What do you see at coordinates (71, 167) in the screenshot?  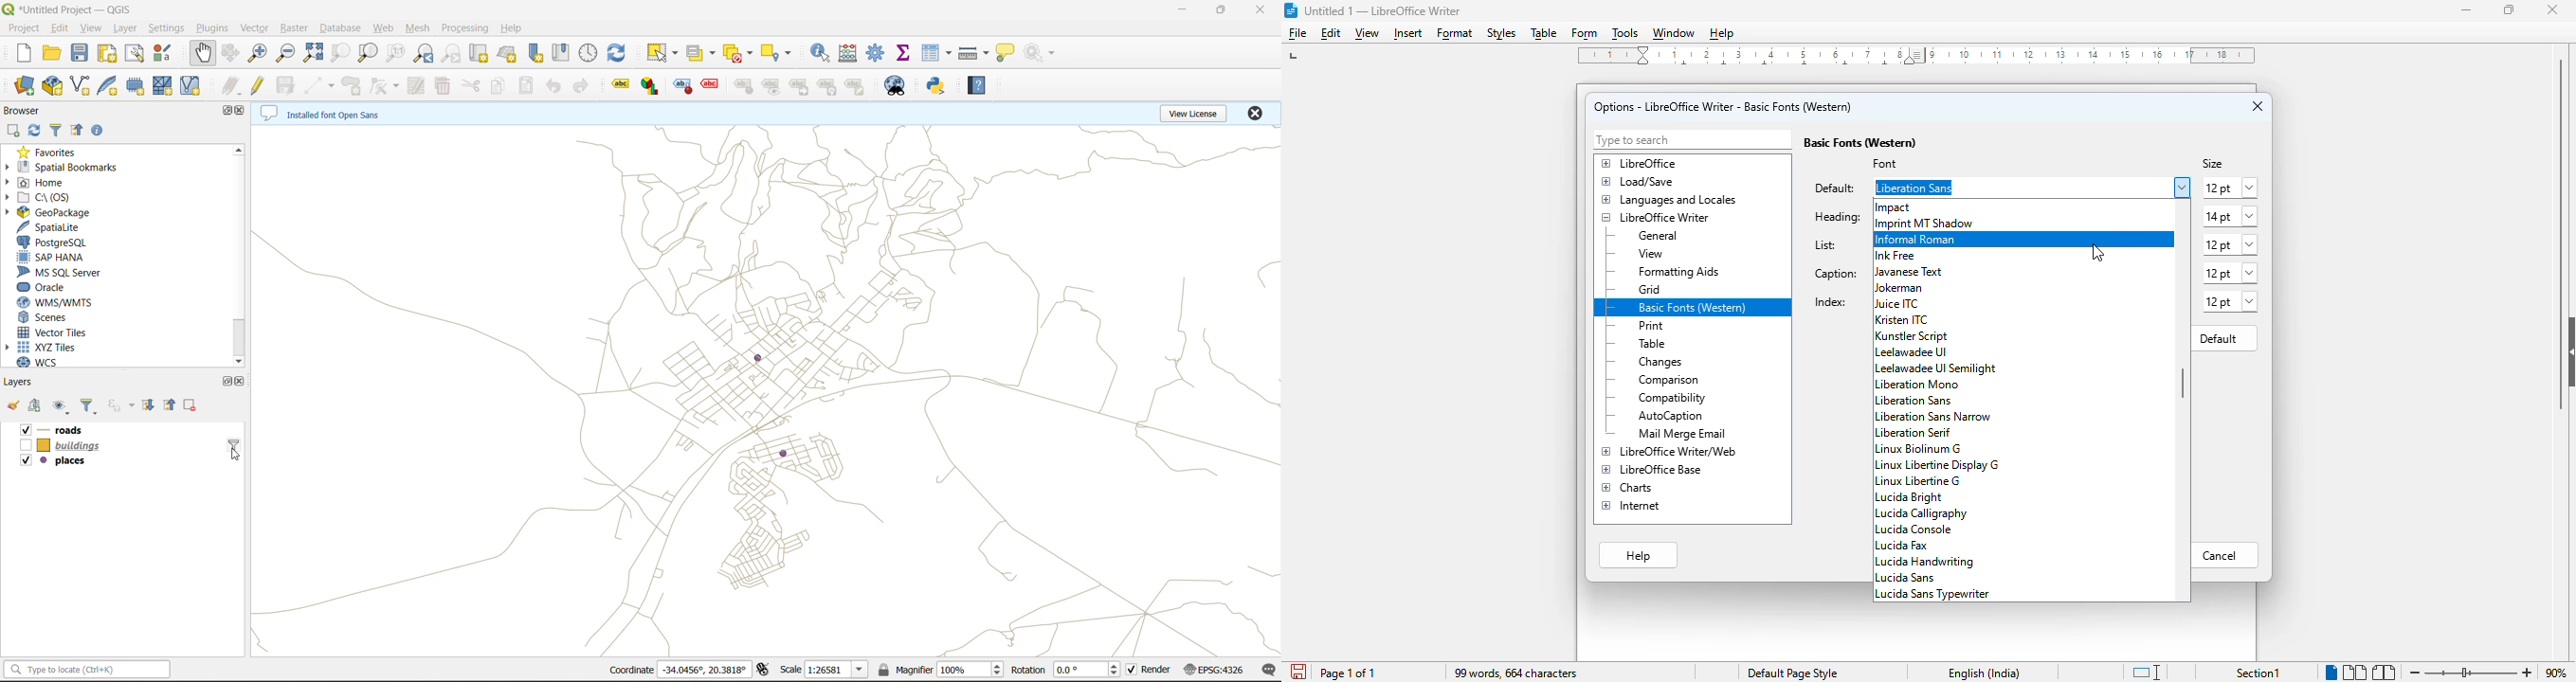 I see `spatial bookmarks` at bounding box center [71, 167].